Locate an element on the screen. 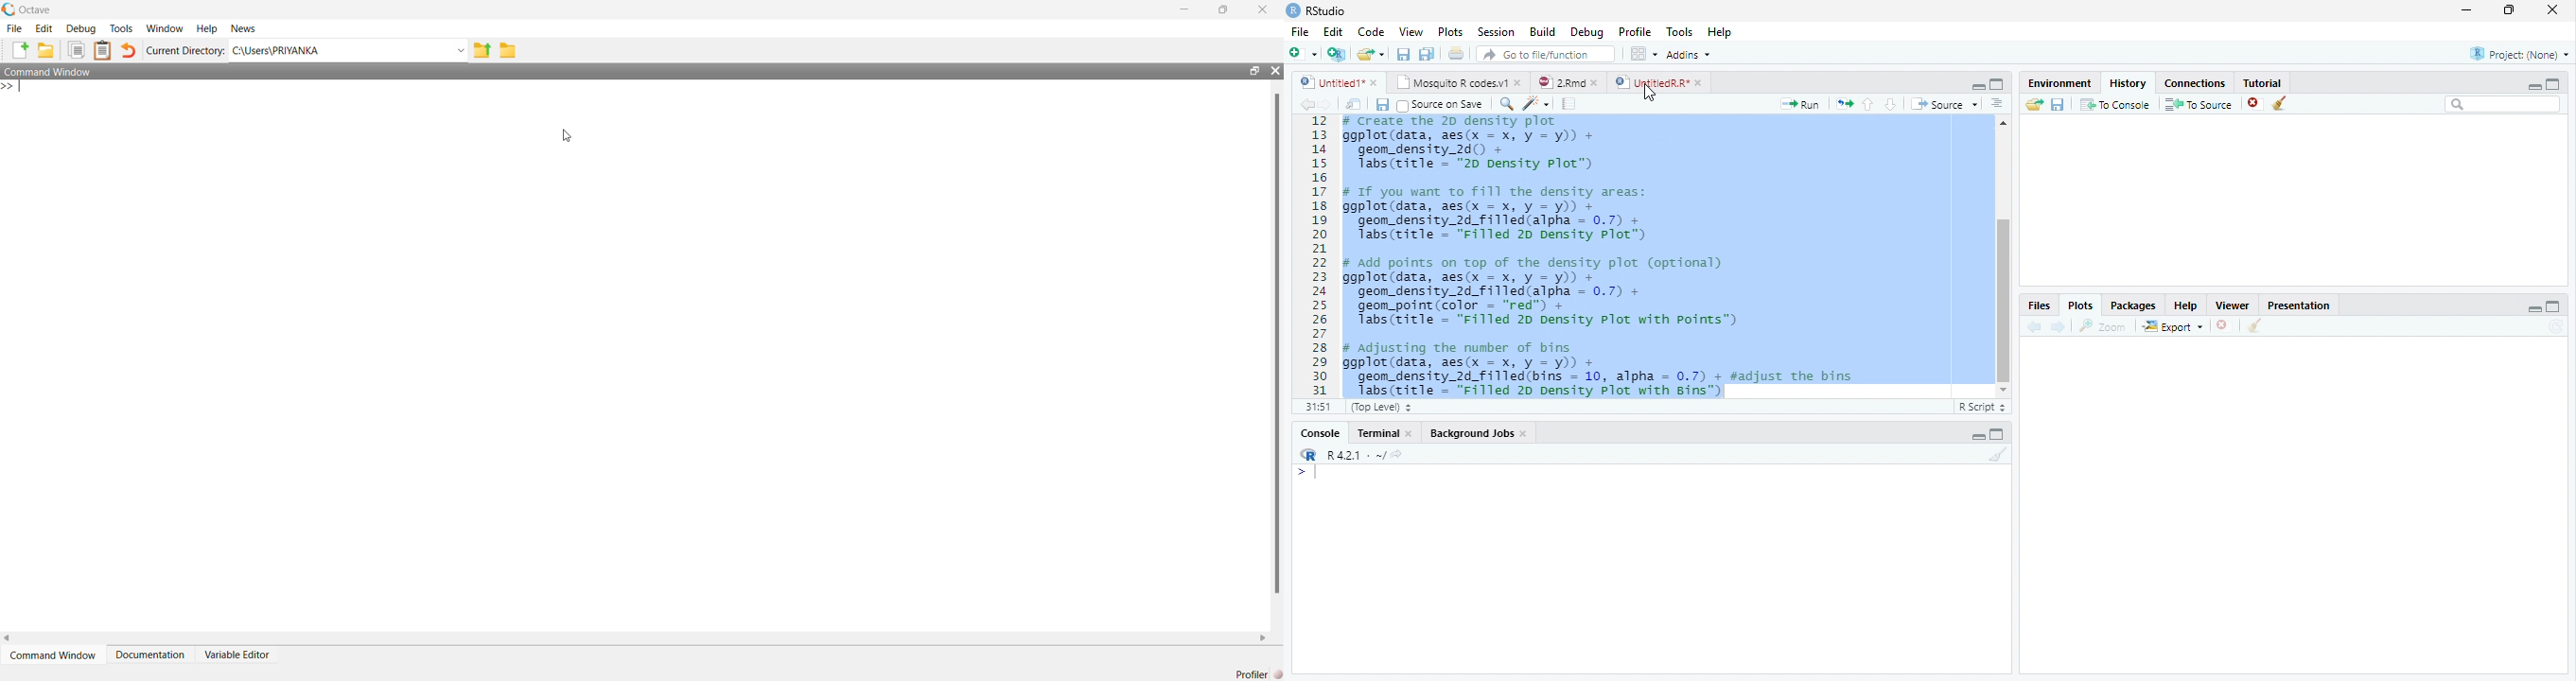 The height and width of the screenshot is (700, 2576). Code is located at coordinates (1373, 33).